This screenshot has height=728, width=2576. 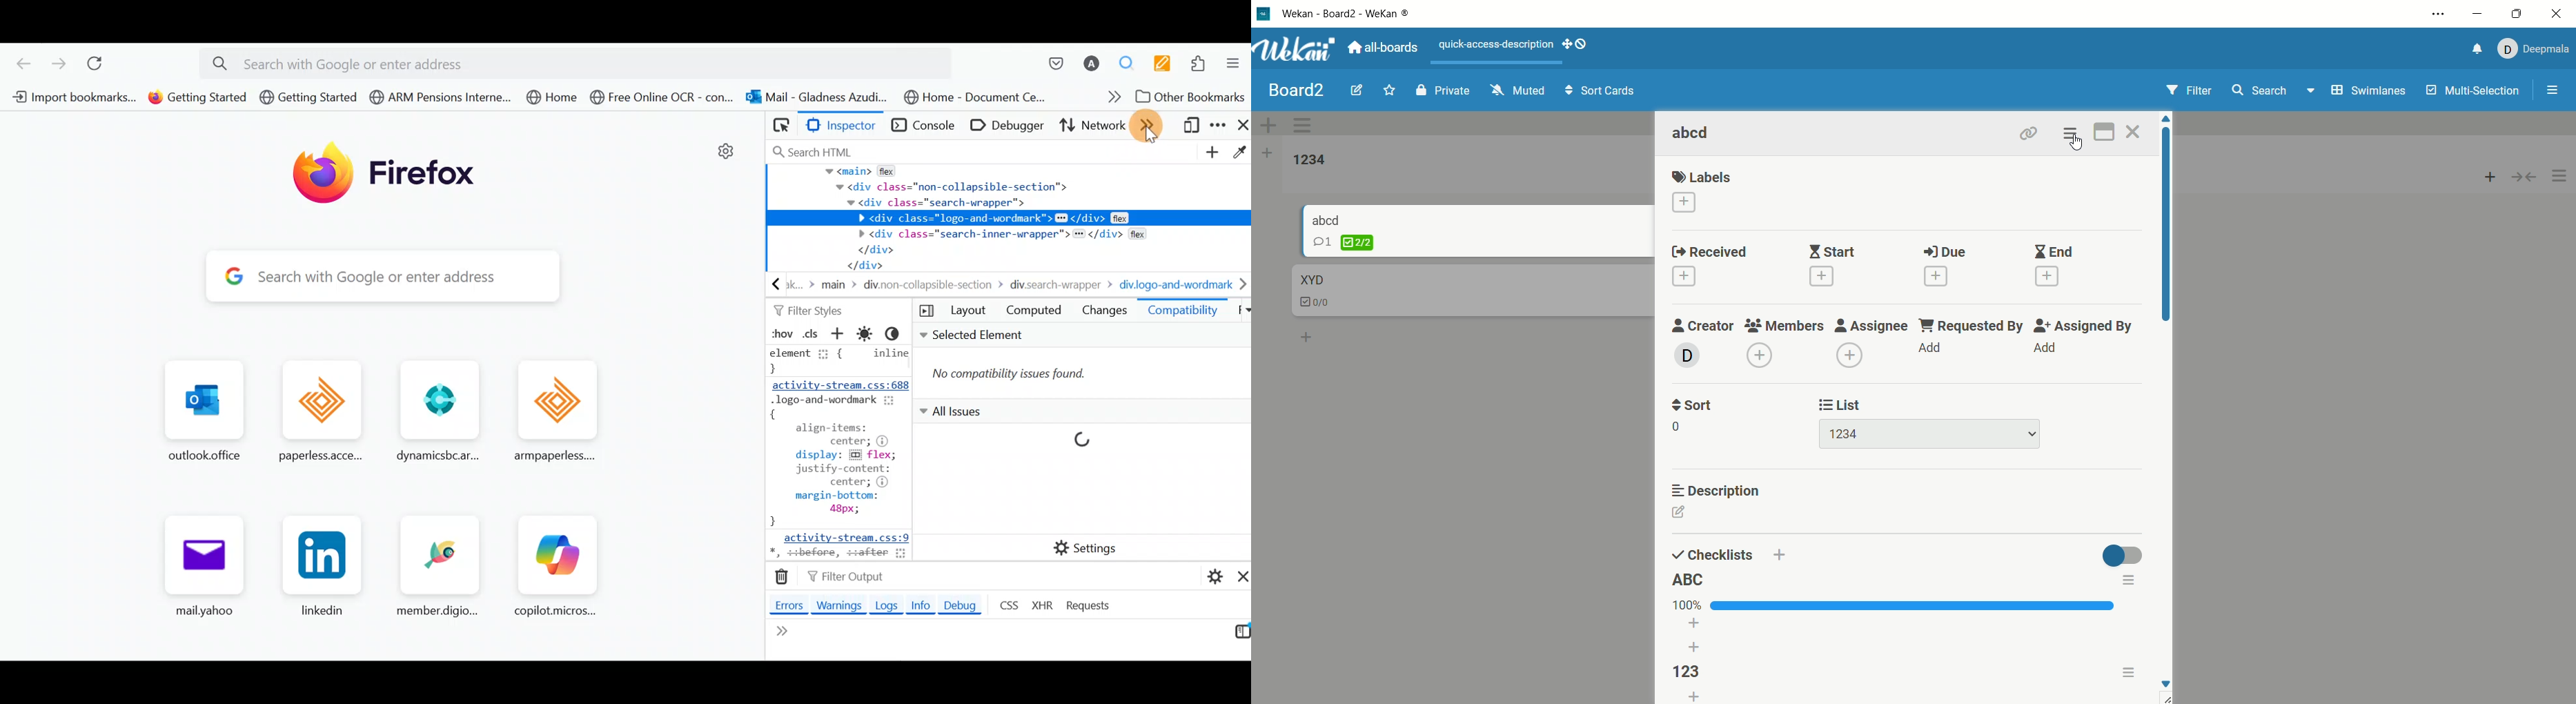 I want to click on logo, so click(x=1265, y=13).